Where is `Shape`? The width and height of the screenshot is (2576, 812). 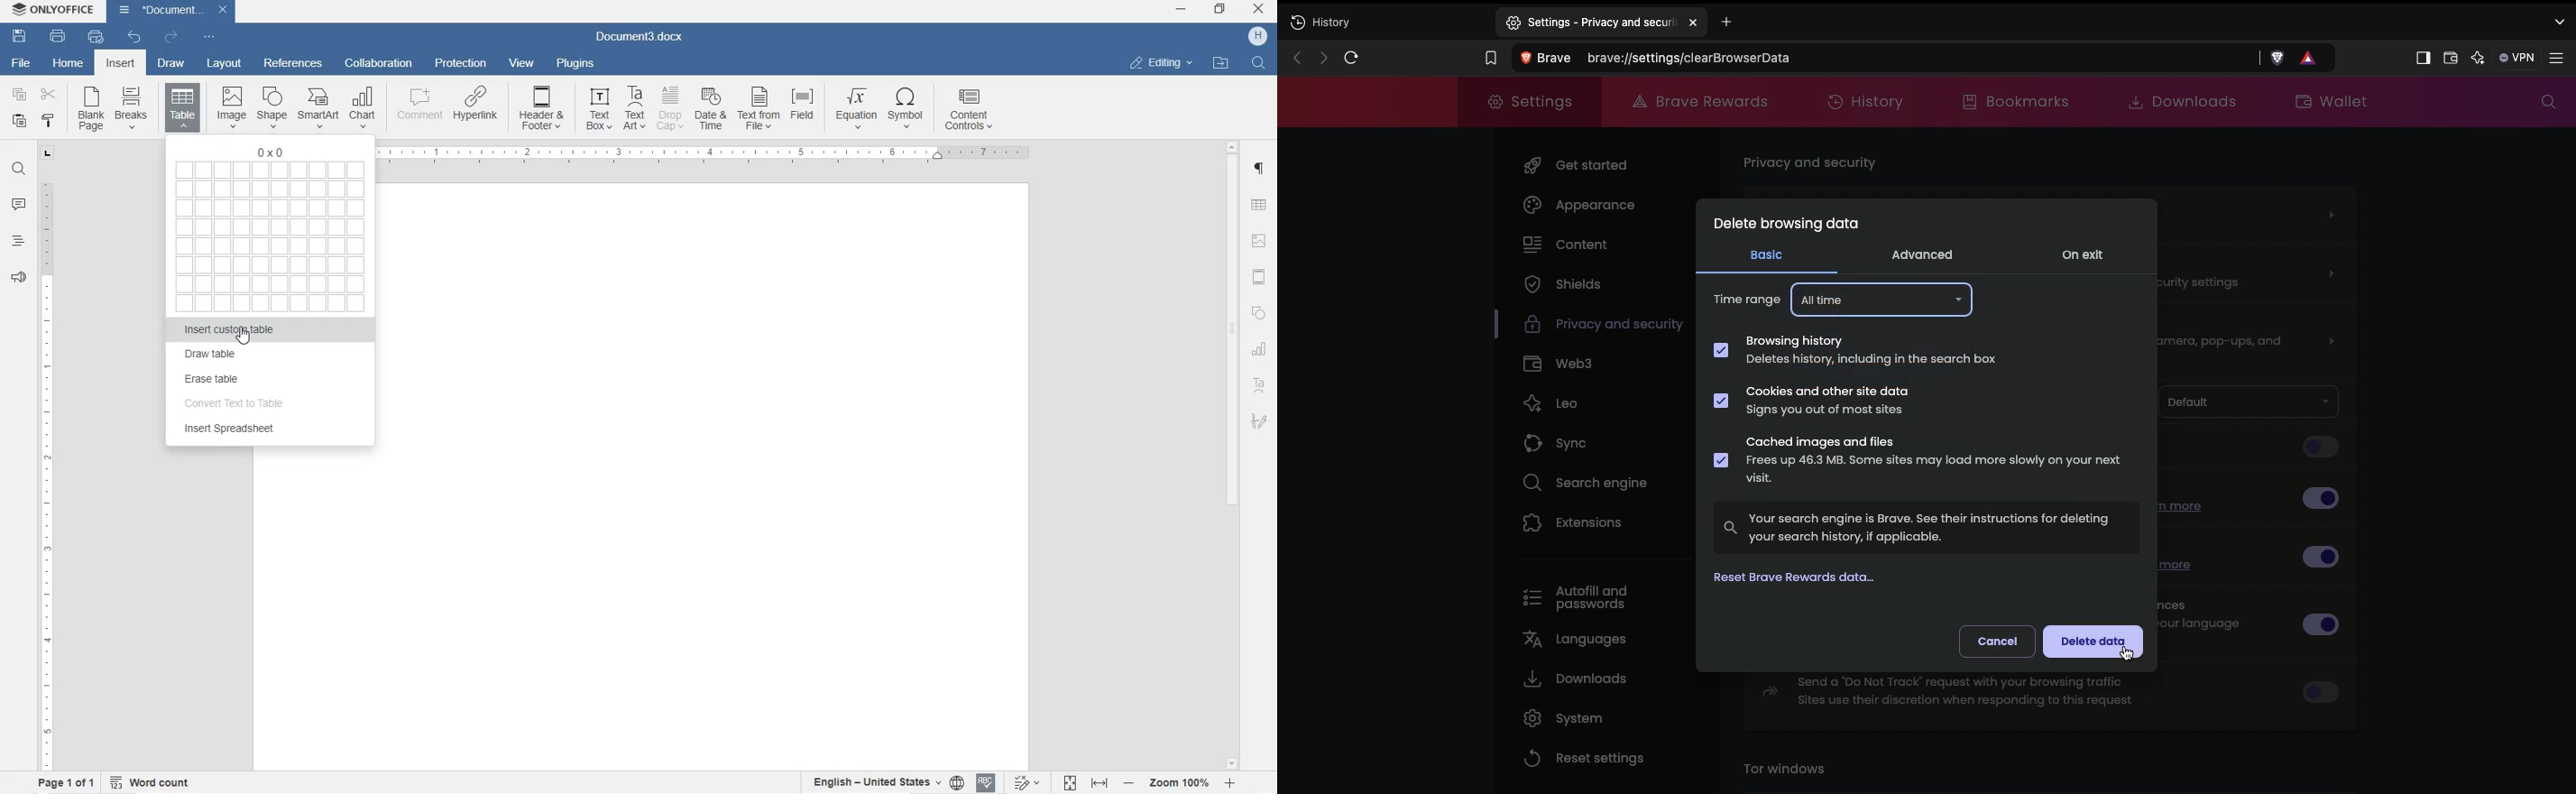
Shape is located at coordinates (271, 107).